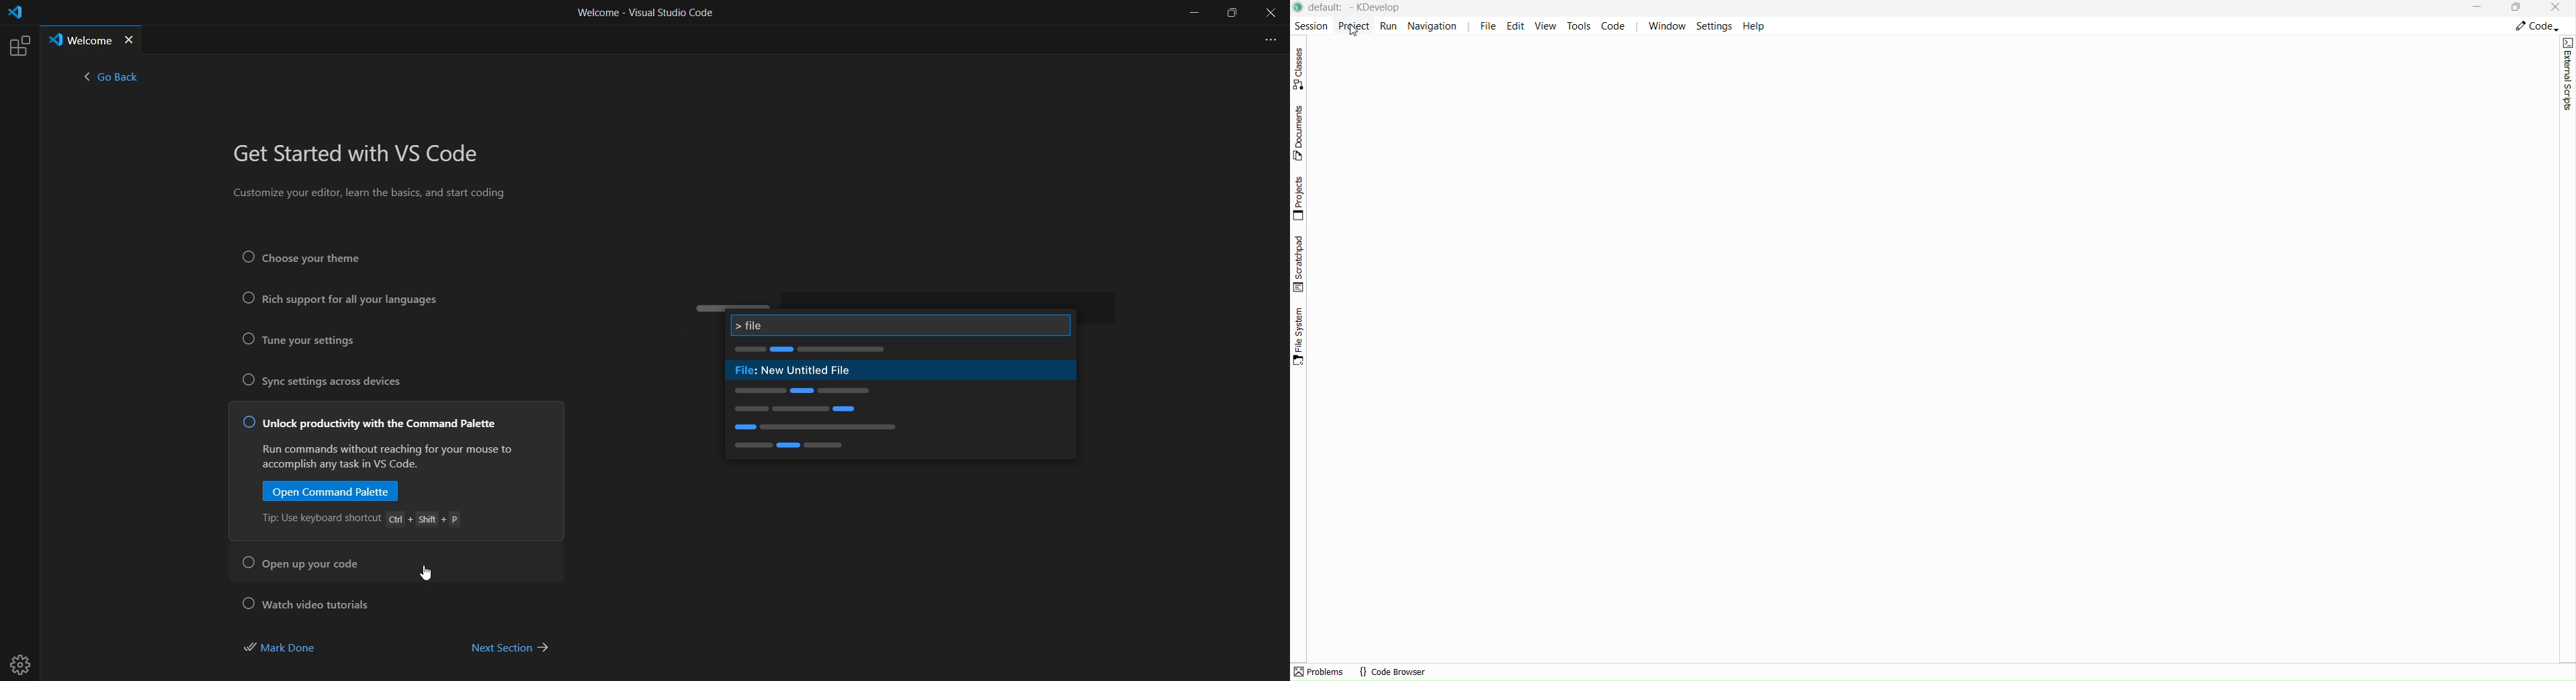 This screenshot has height=700, width=2576. What do you see at coordinates (1753, 25) in the screenshot?
I see `Help` at bounding box center [1753, 25].